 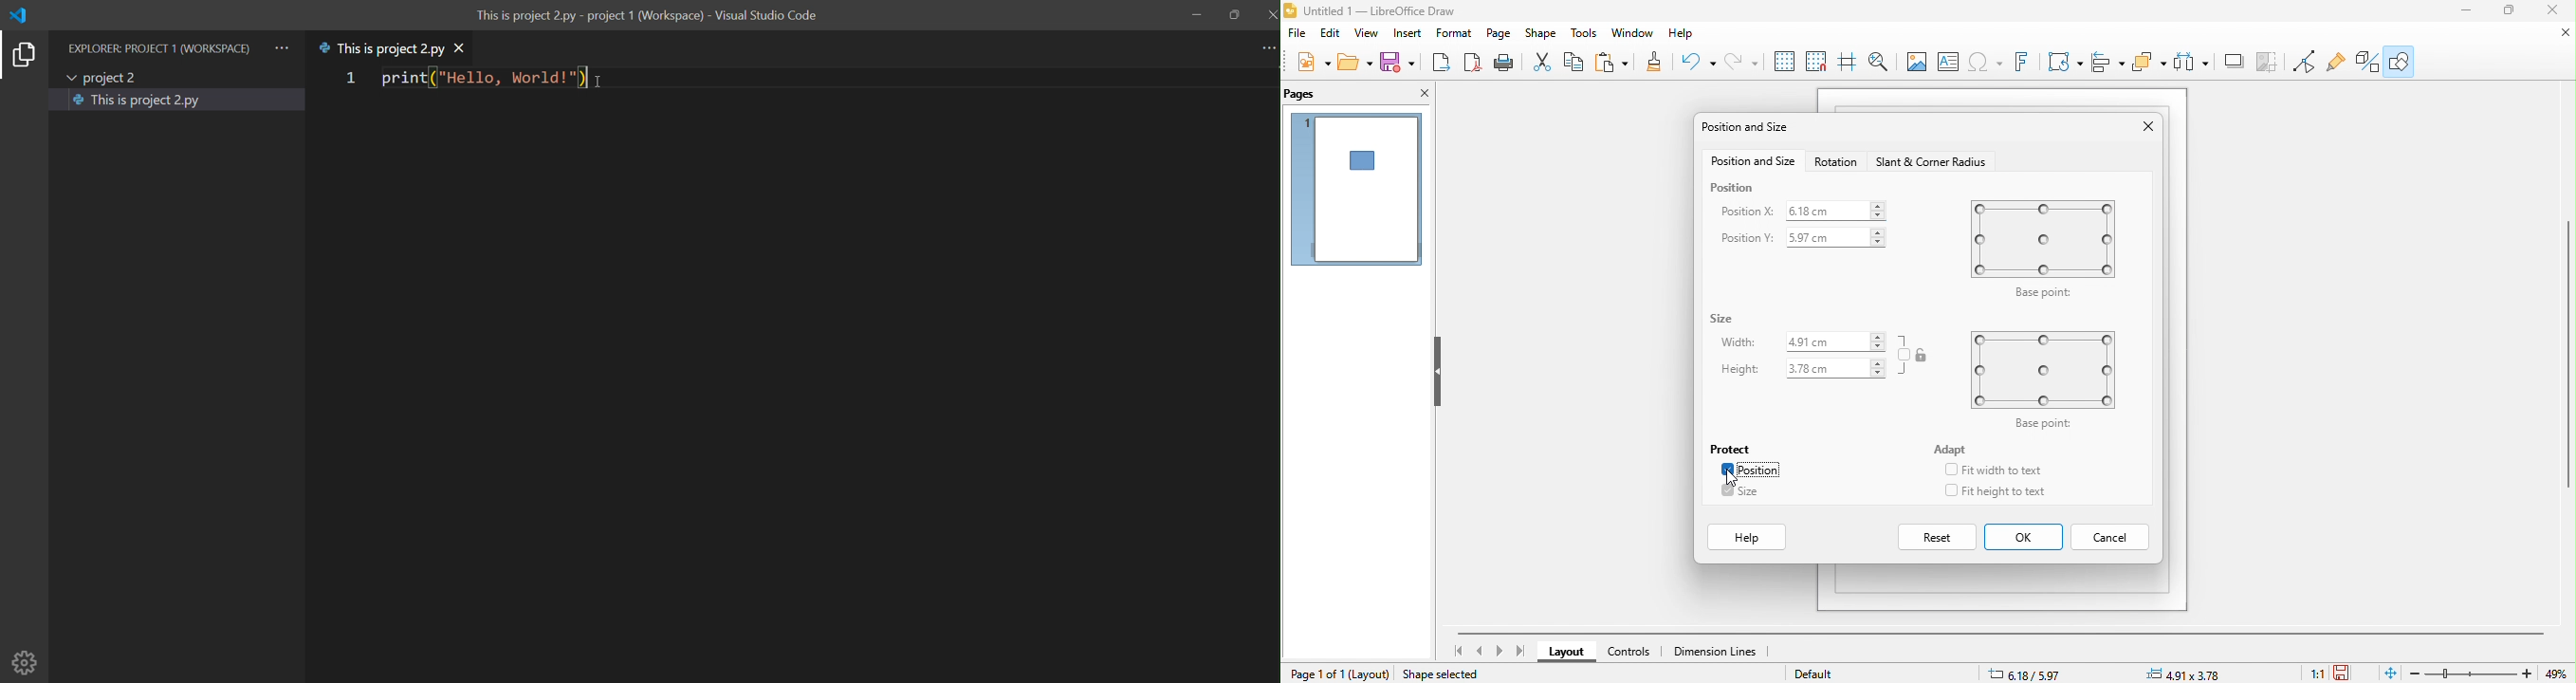 What do you see at coordinates (1297, 33) in the screenshot?
I see `file` at bounding box center [1297, 33].